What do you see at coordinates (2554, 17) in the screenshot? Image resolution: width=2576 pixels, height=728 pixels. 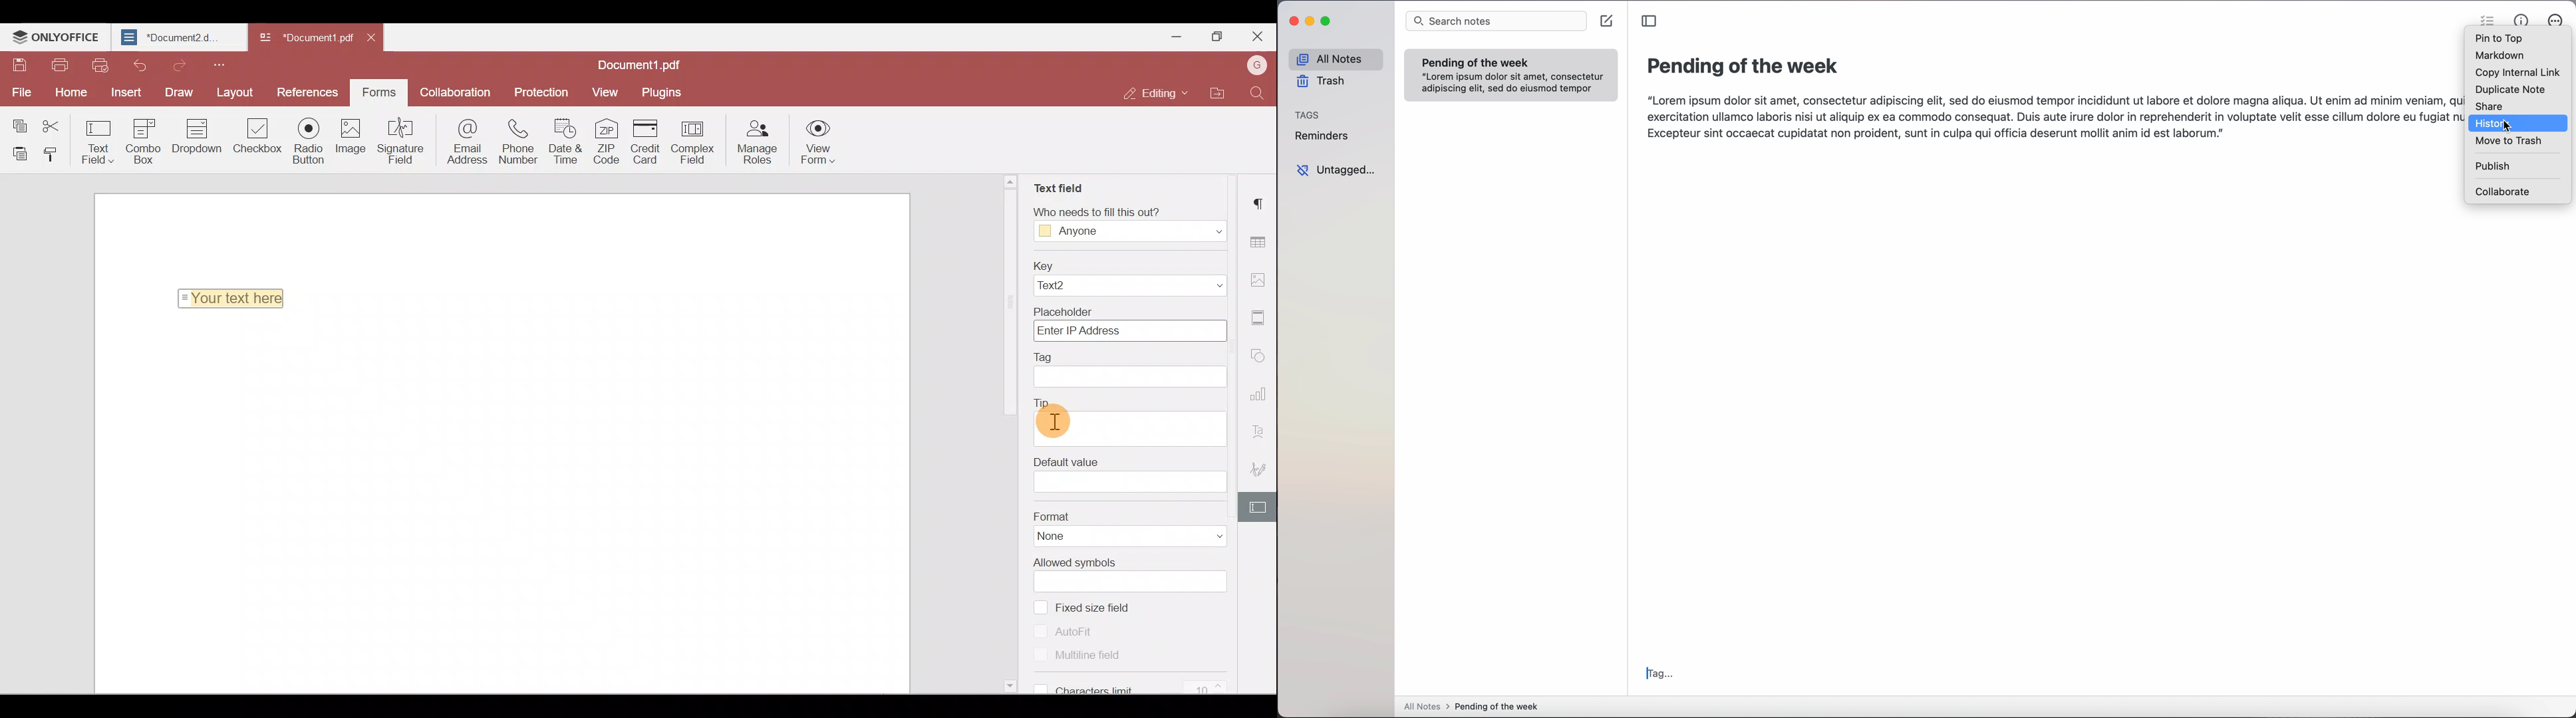 I see `more options` at bounding box center [2554, 17].